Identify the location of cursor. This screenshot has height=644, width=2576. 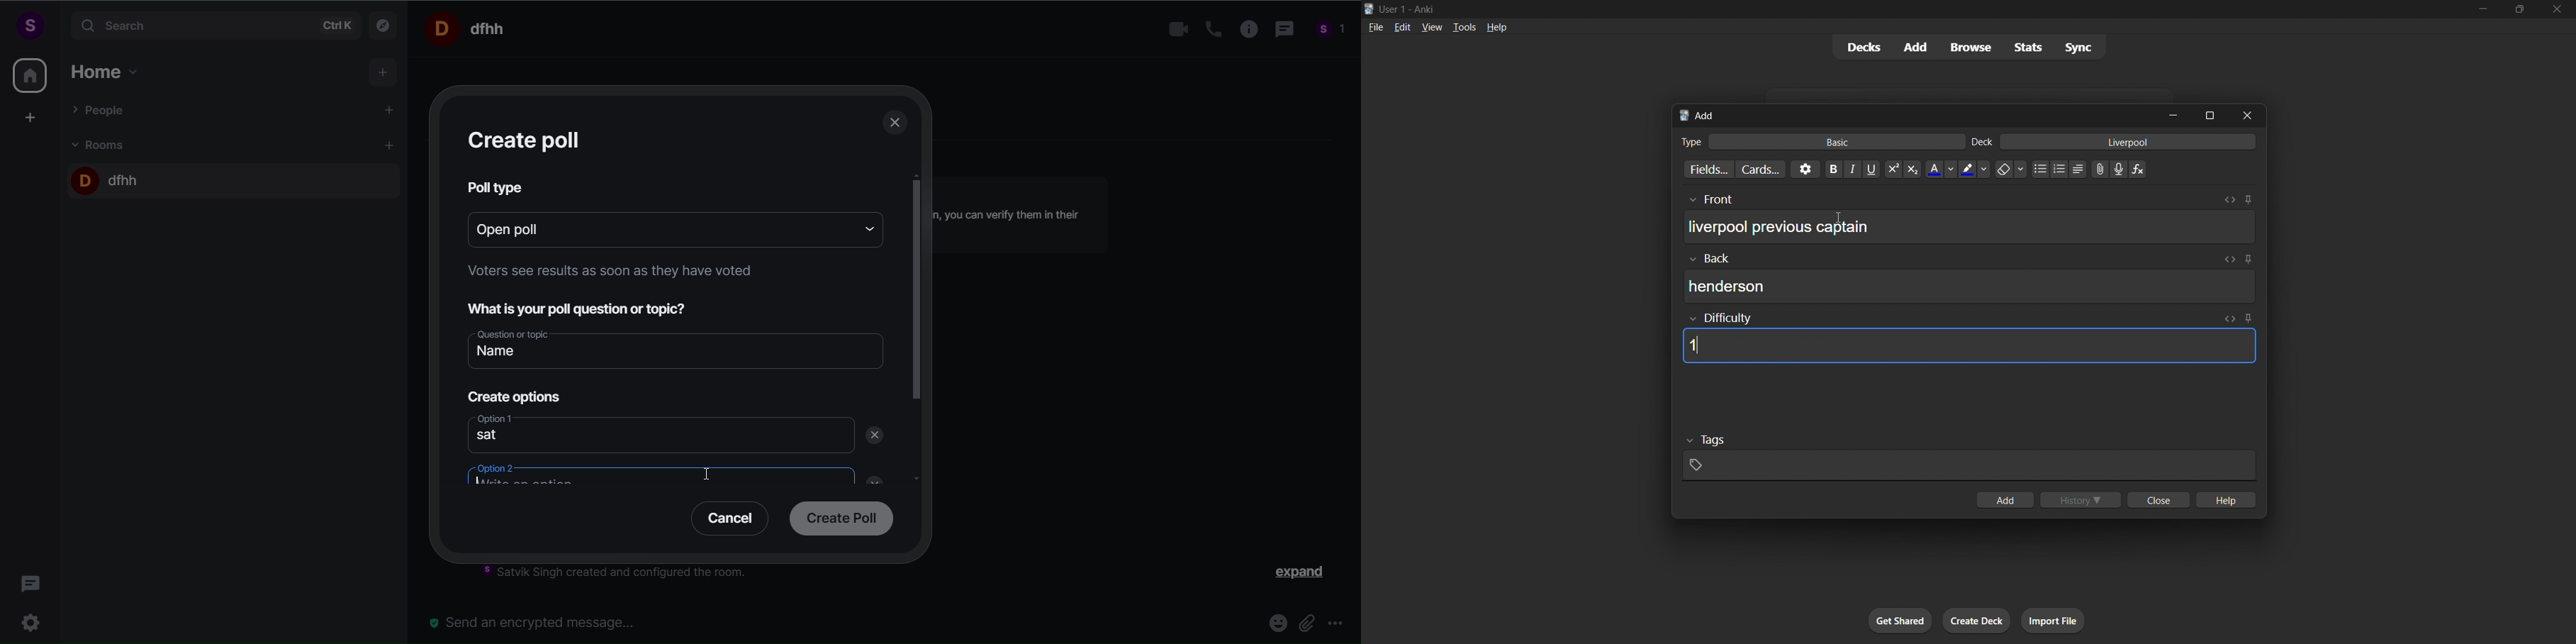
(1837, 218).